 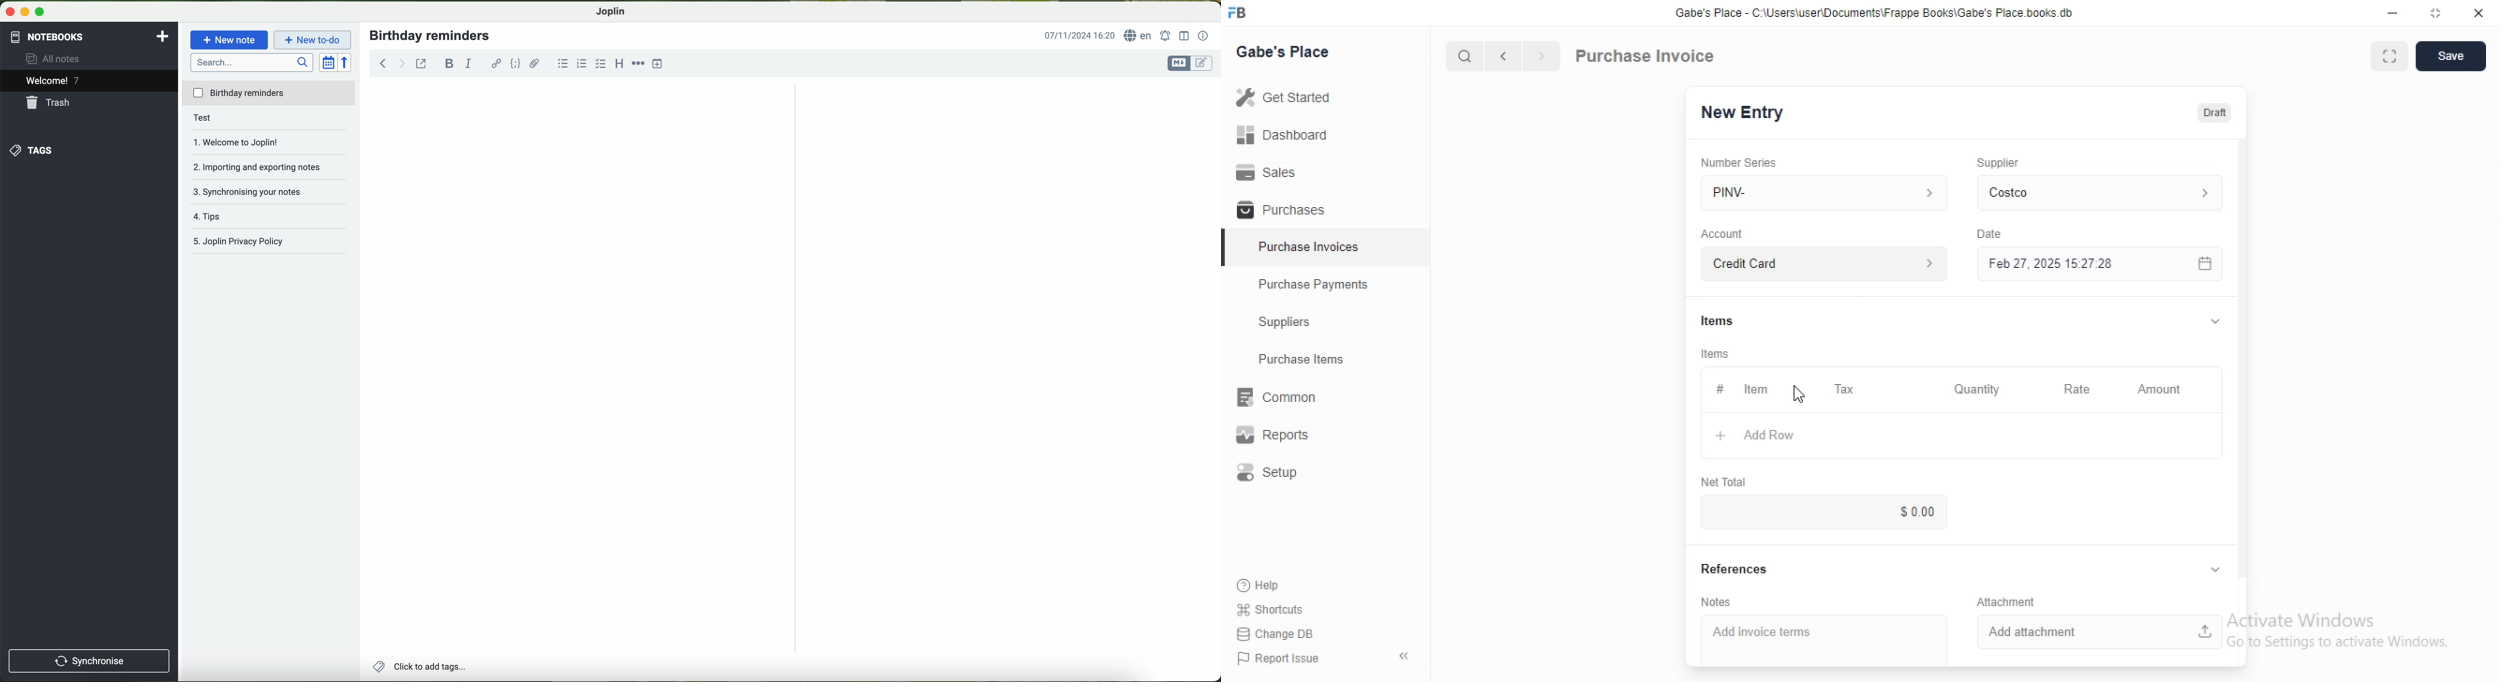 I want to click on Amount, so click(x=2164, y=390).